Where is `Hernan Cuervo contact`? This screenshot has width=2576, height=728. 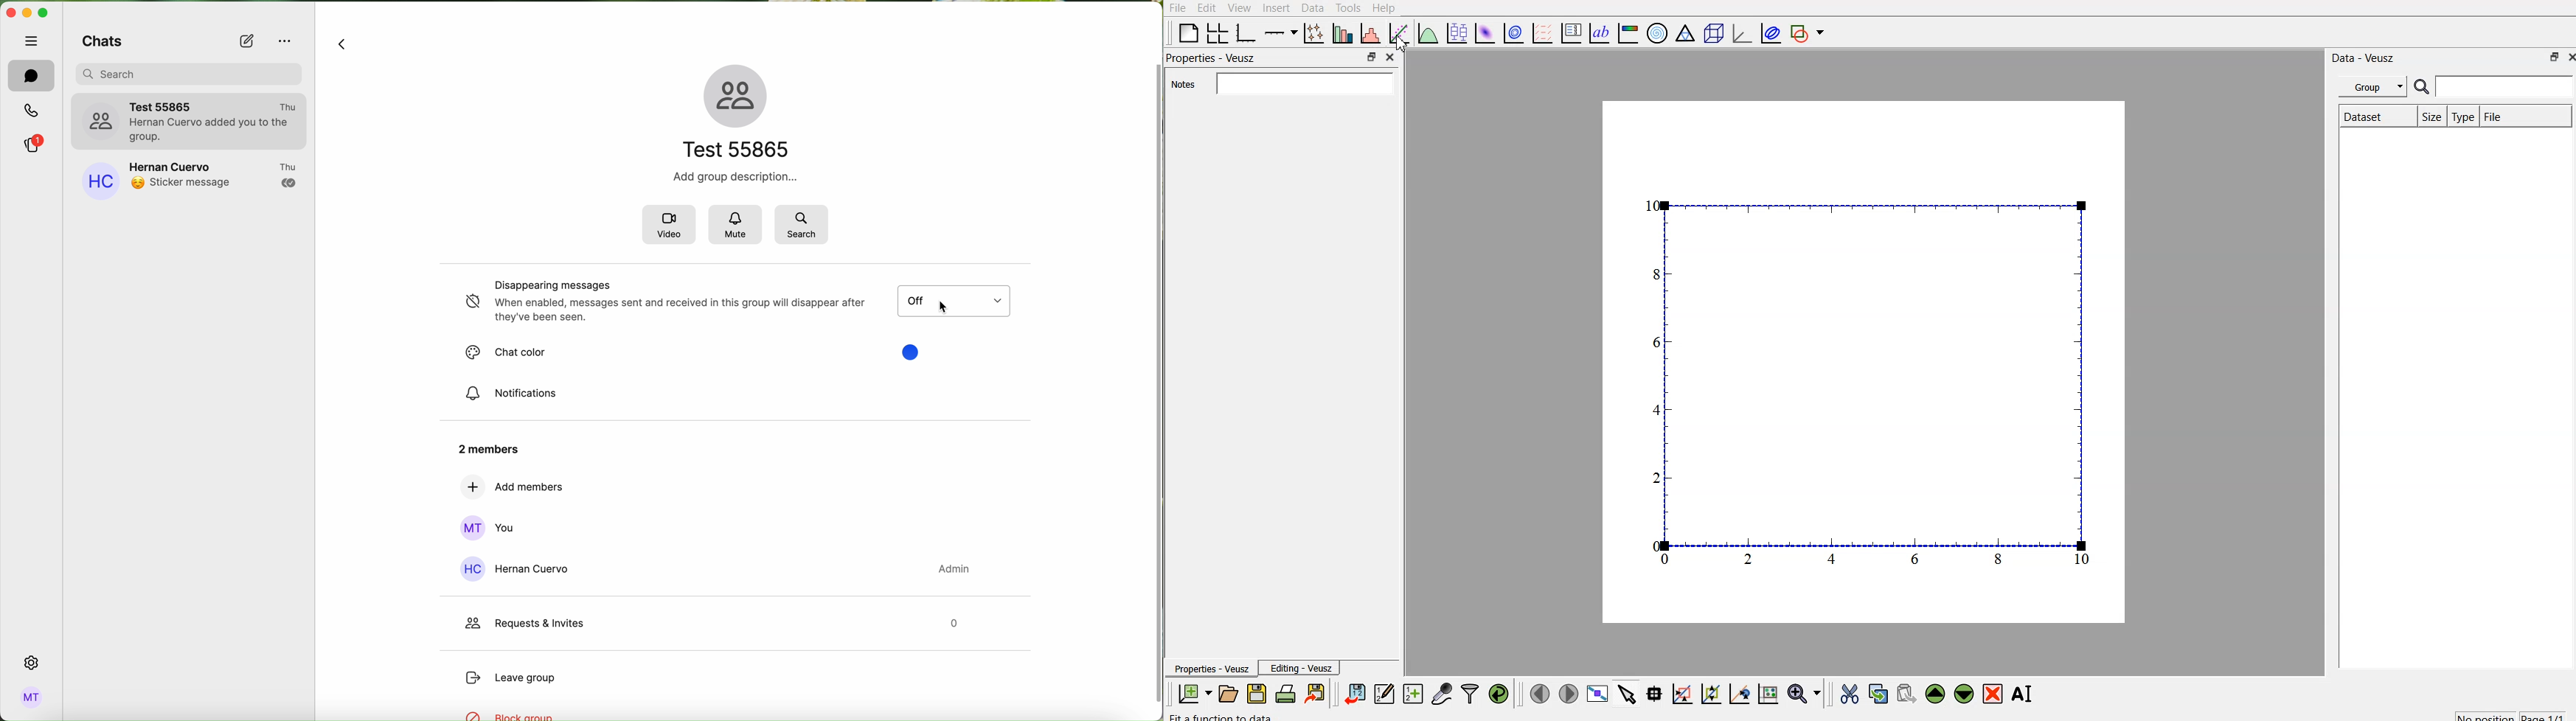 Hernan Cuervo contact is located at coordinates (713, 570).